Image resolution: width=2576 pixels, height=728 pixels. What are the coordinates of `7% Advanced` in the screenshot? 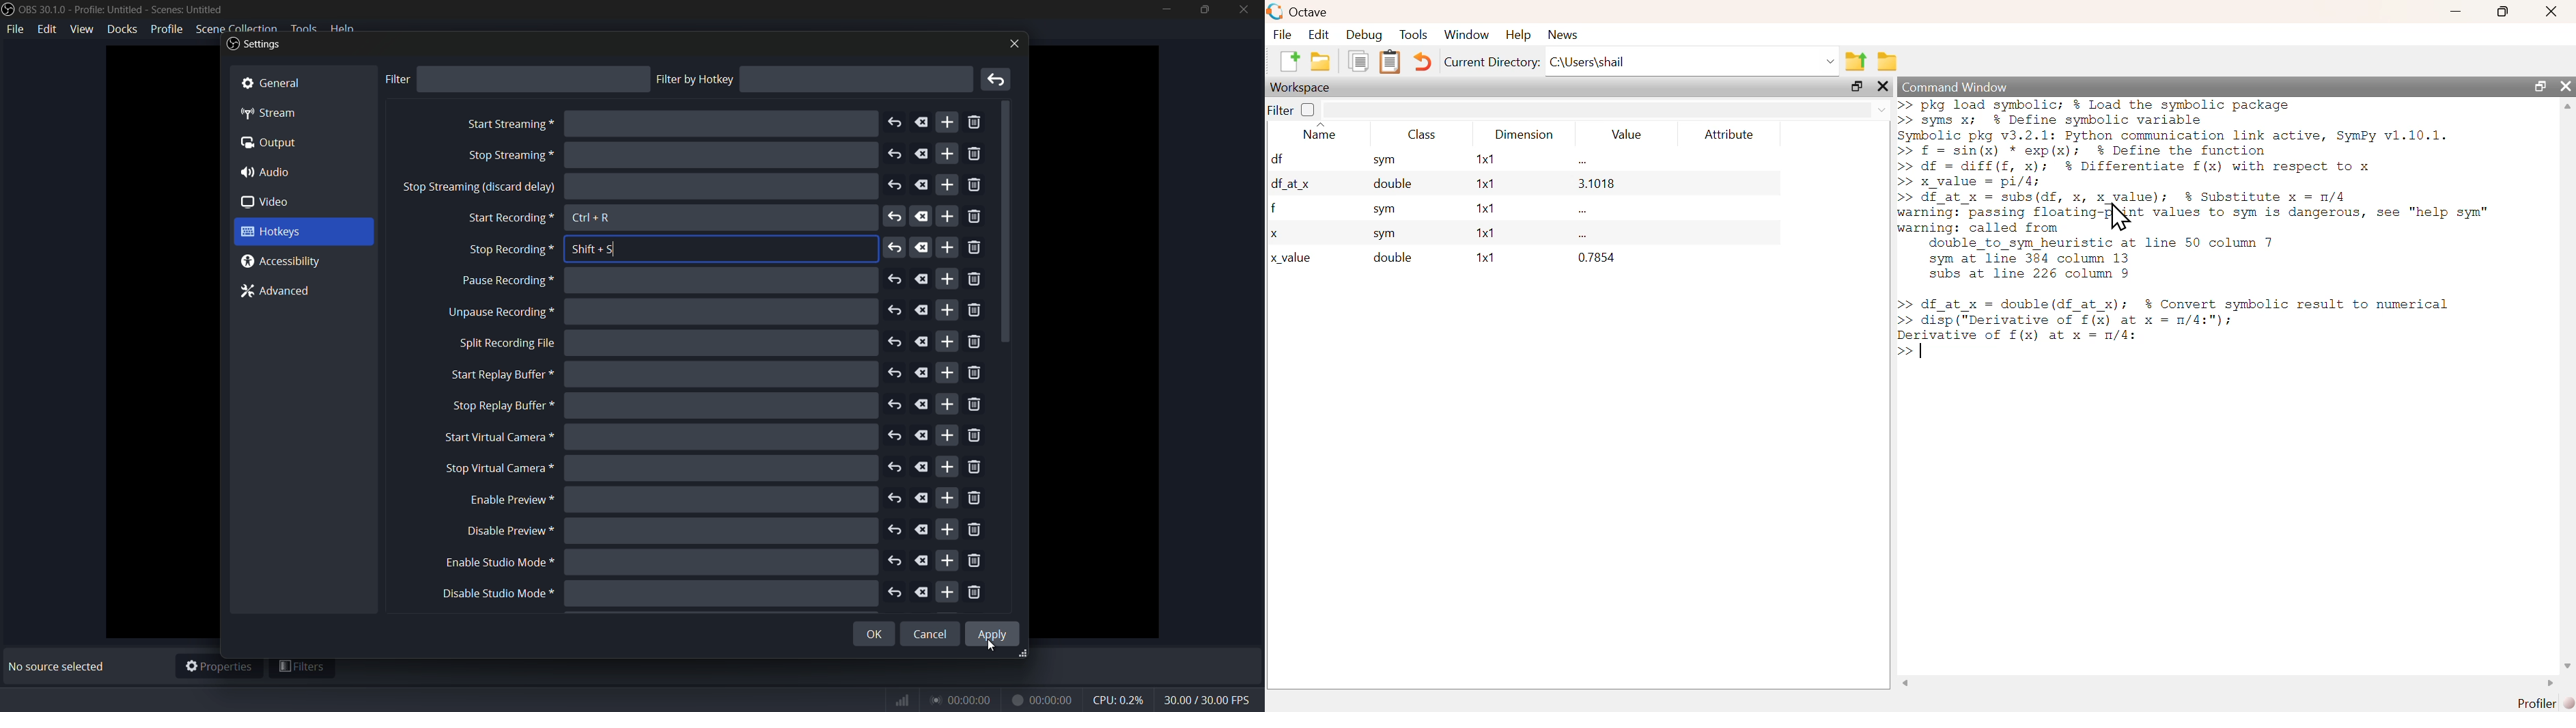 It's located at (281, 293).